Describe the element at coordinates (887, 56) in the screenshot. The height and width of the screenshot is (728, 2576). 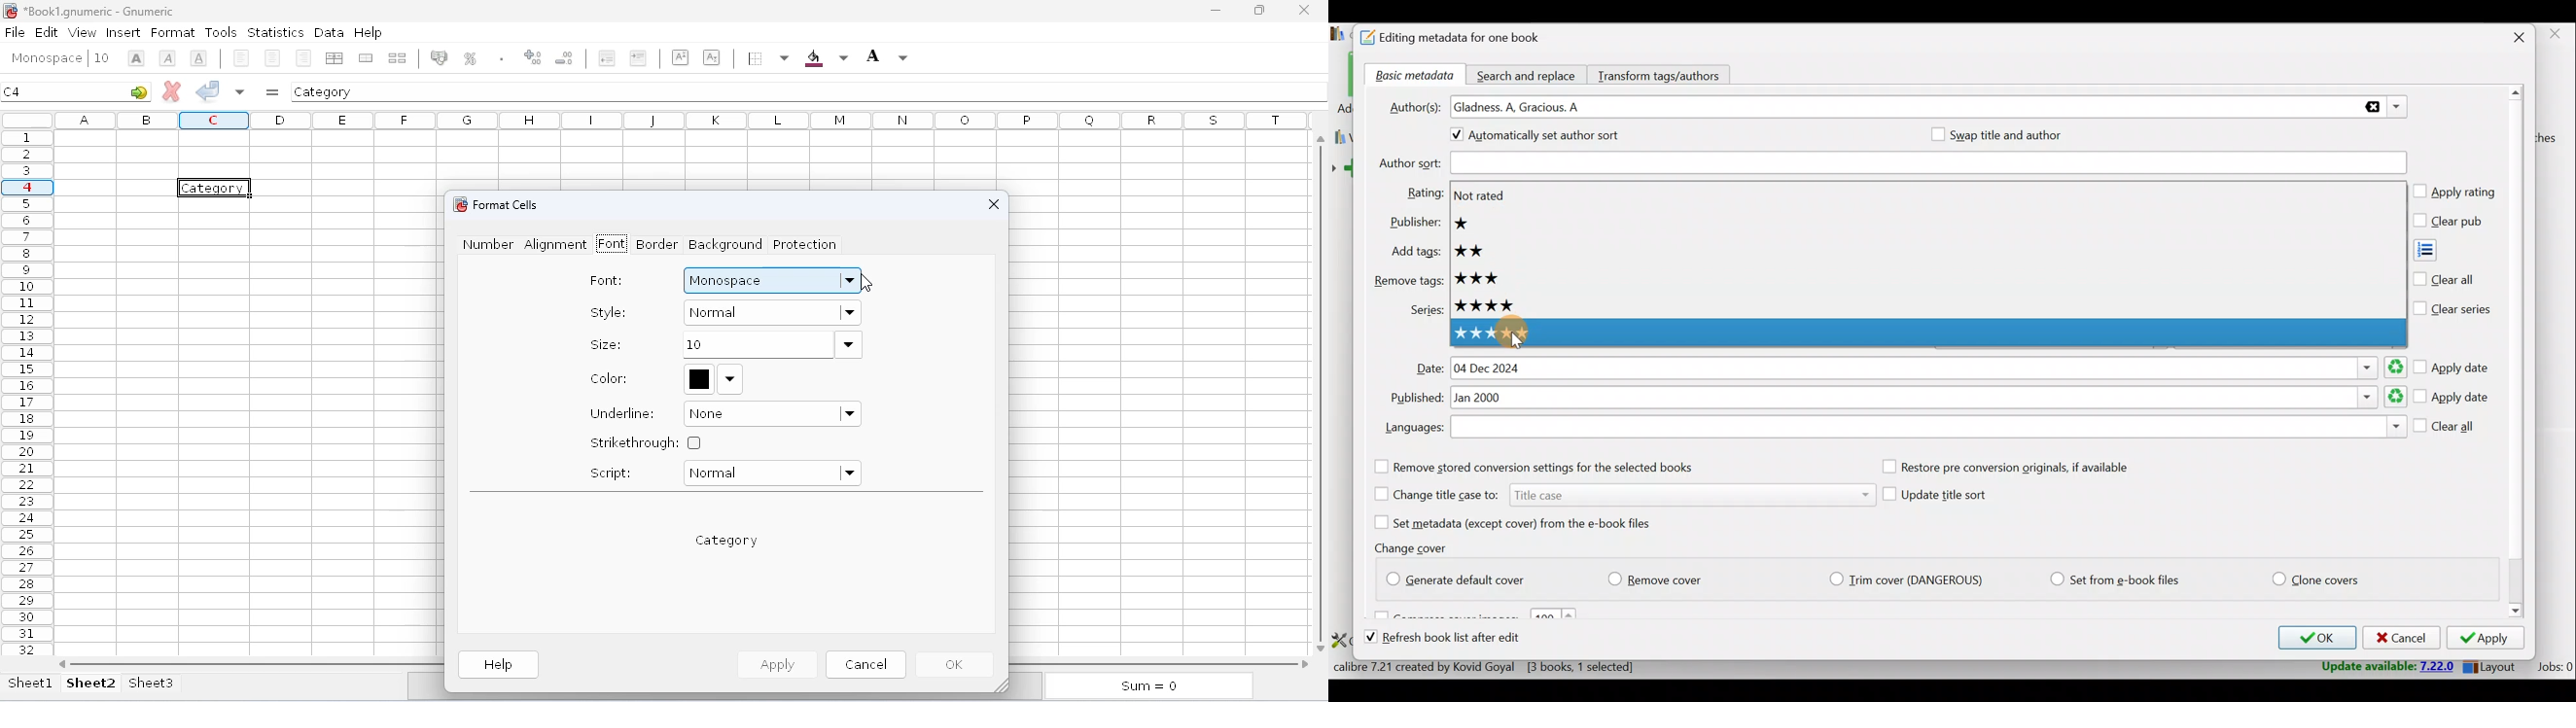
I see `foreground` at that location.